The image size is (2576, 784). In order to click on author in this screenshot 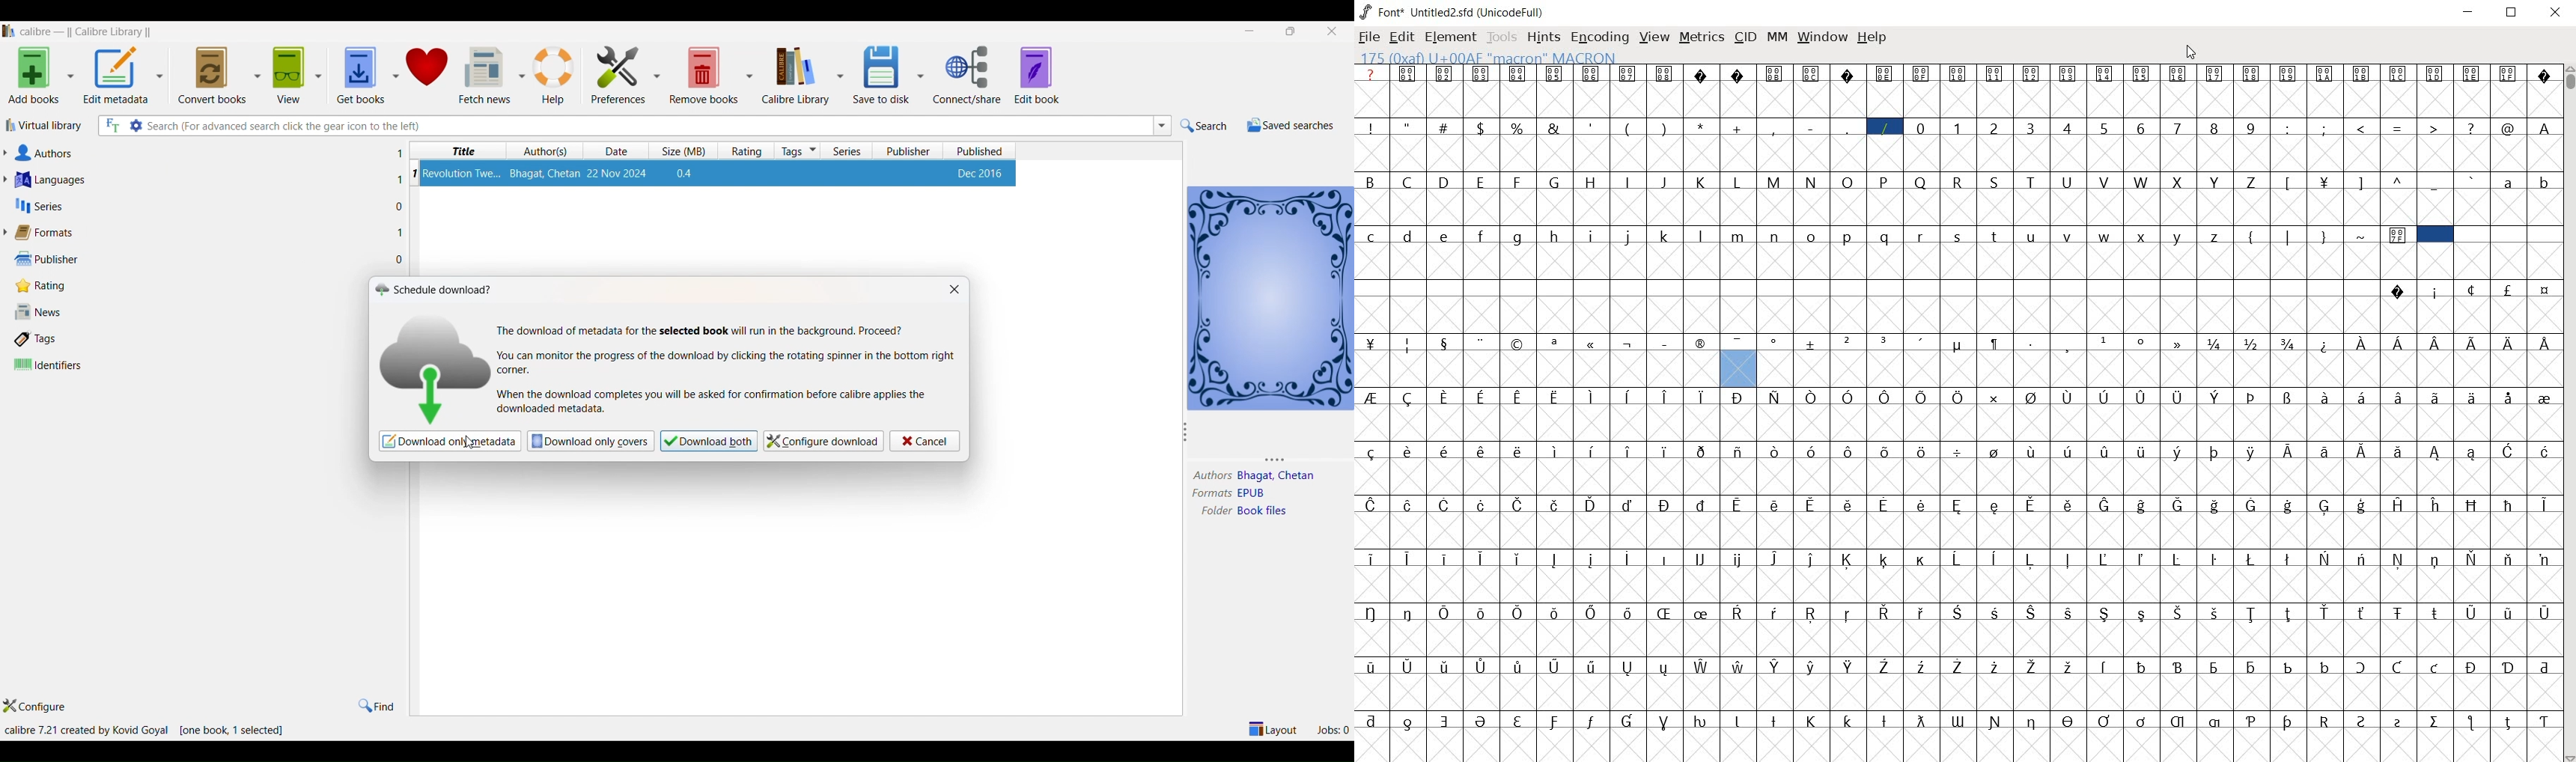, I will do `click(1209, 475)`.